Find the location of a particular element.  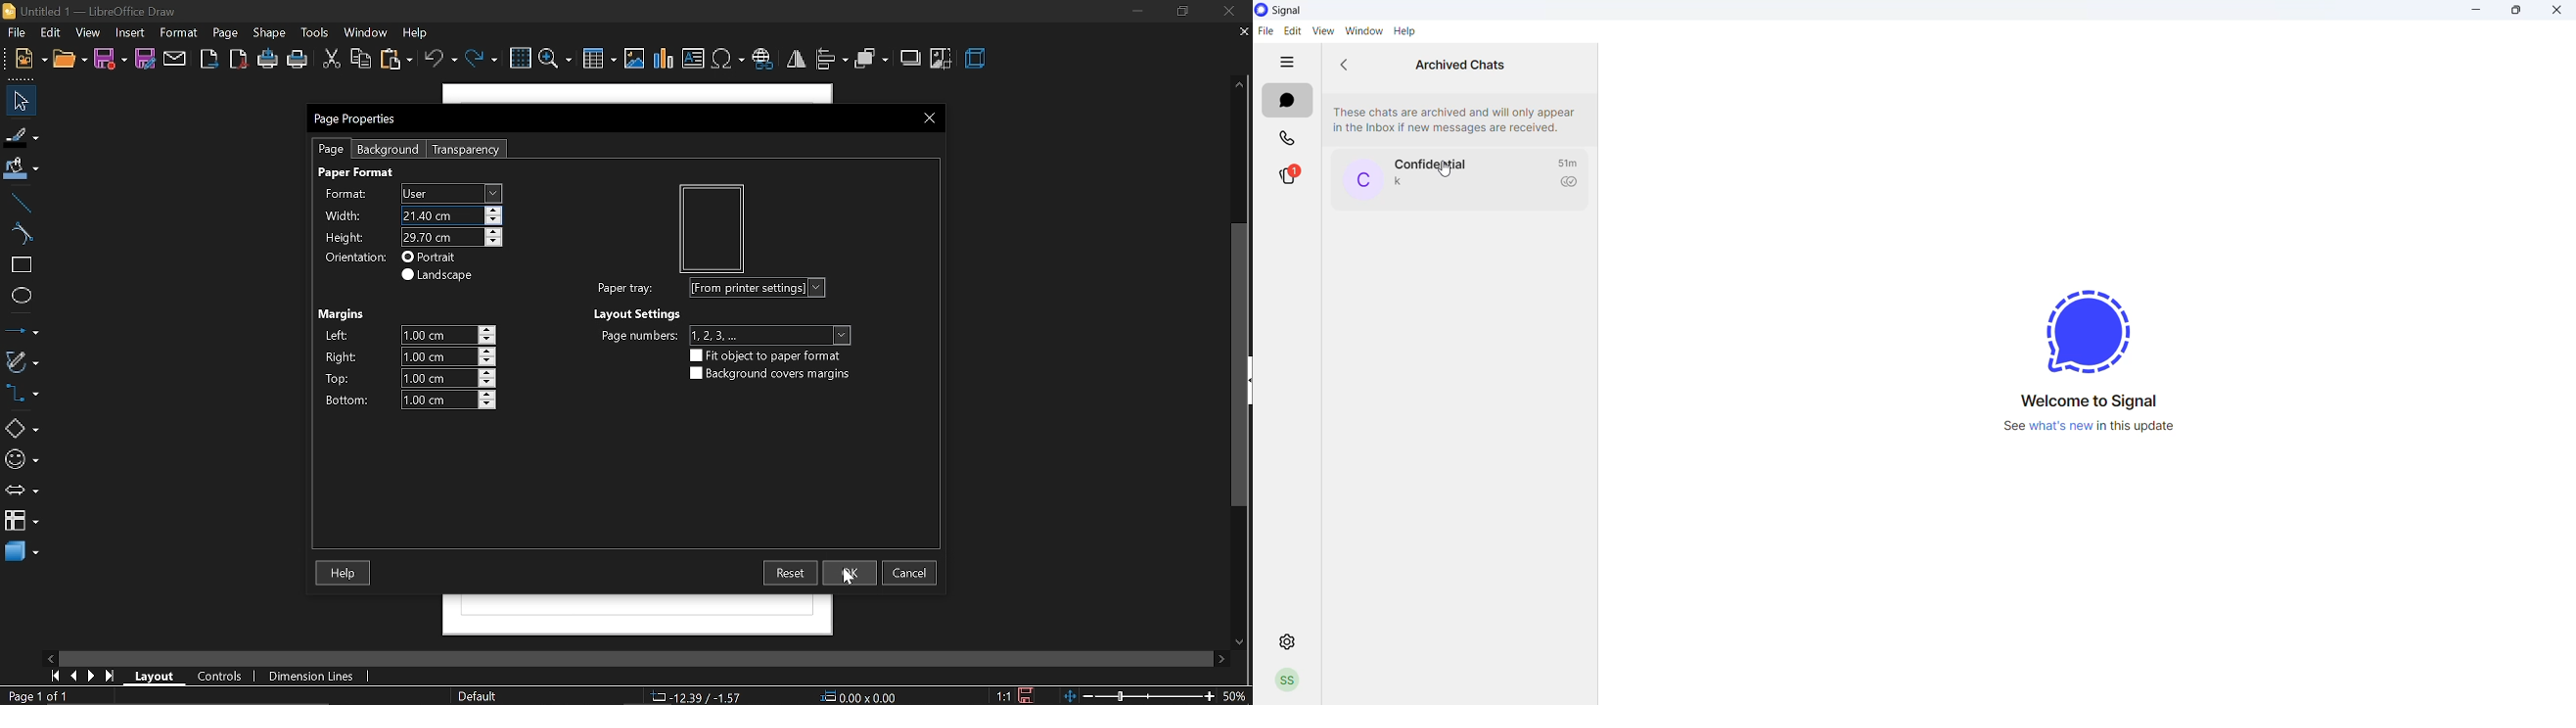

From printer settings is located at coordinates (758, 288).